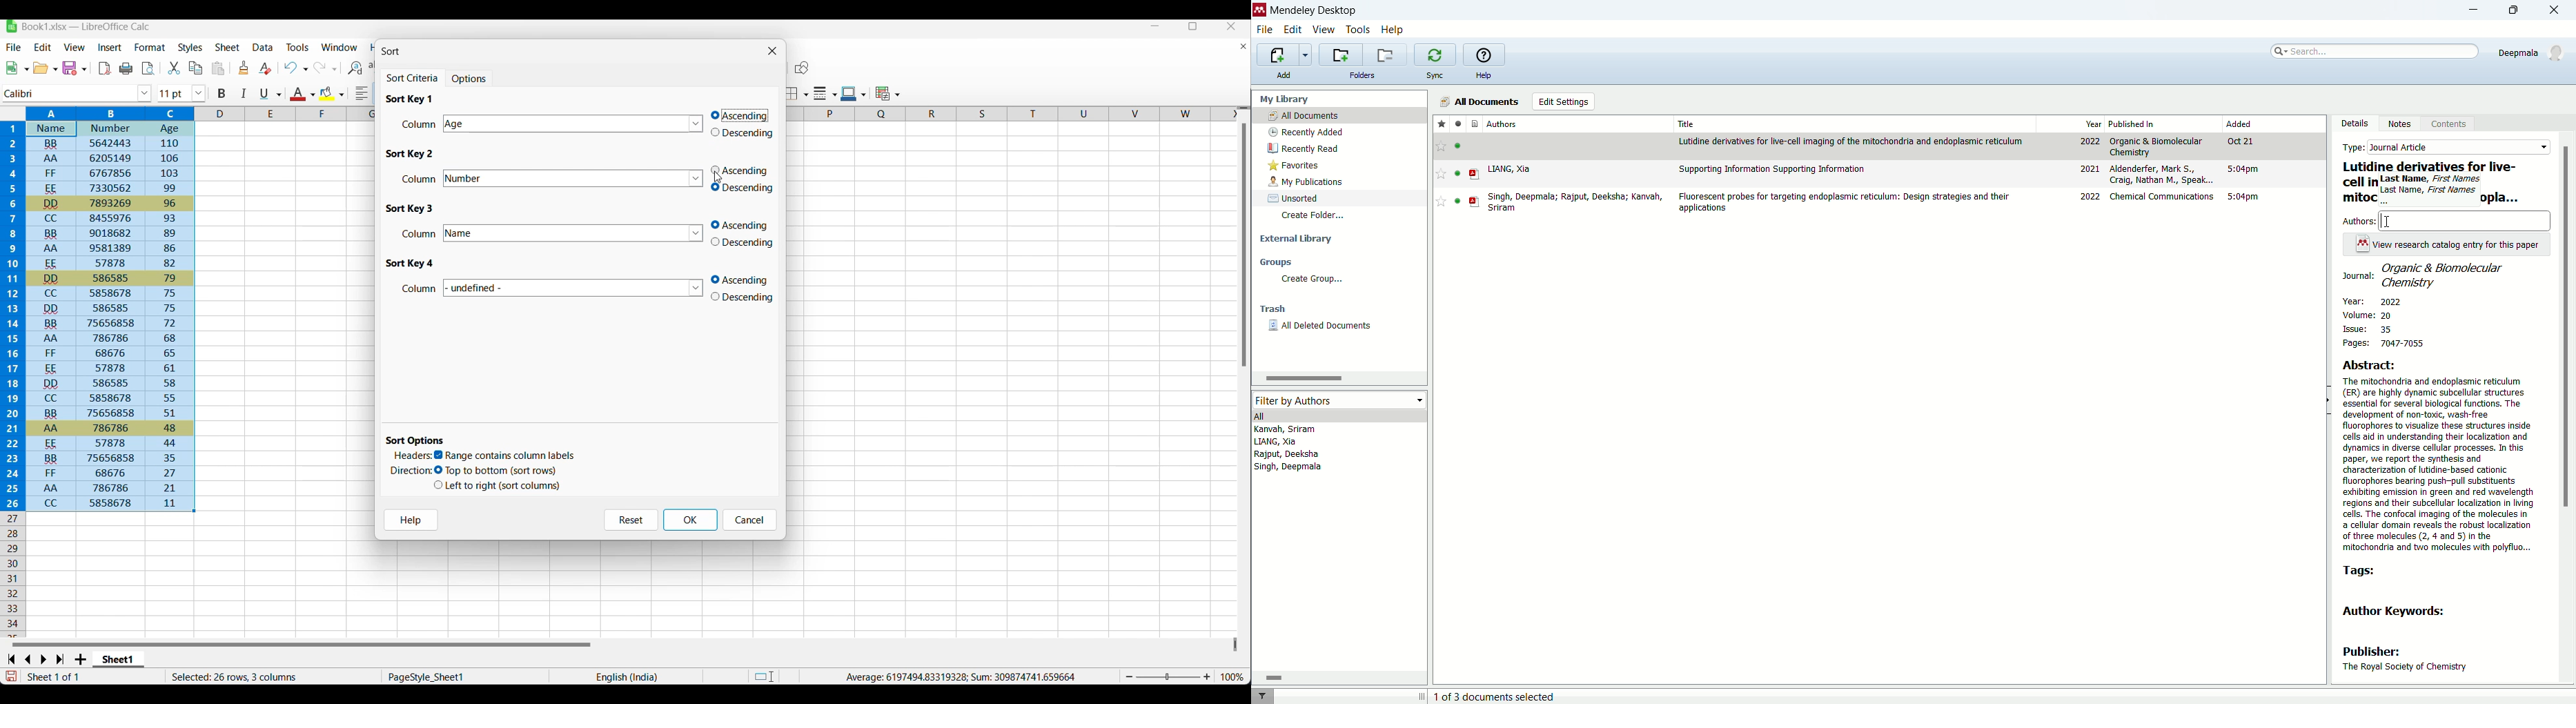 Image resolution: width=2576 pixels, height=728 pixels. What do you see at coordinates (1478, 101) in the screenshot?
I see `all documnets` at bounding box center [1478, 101].